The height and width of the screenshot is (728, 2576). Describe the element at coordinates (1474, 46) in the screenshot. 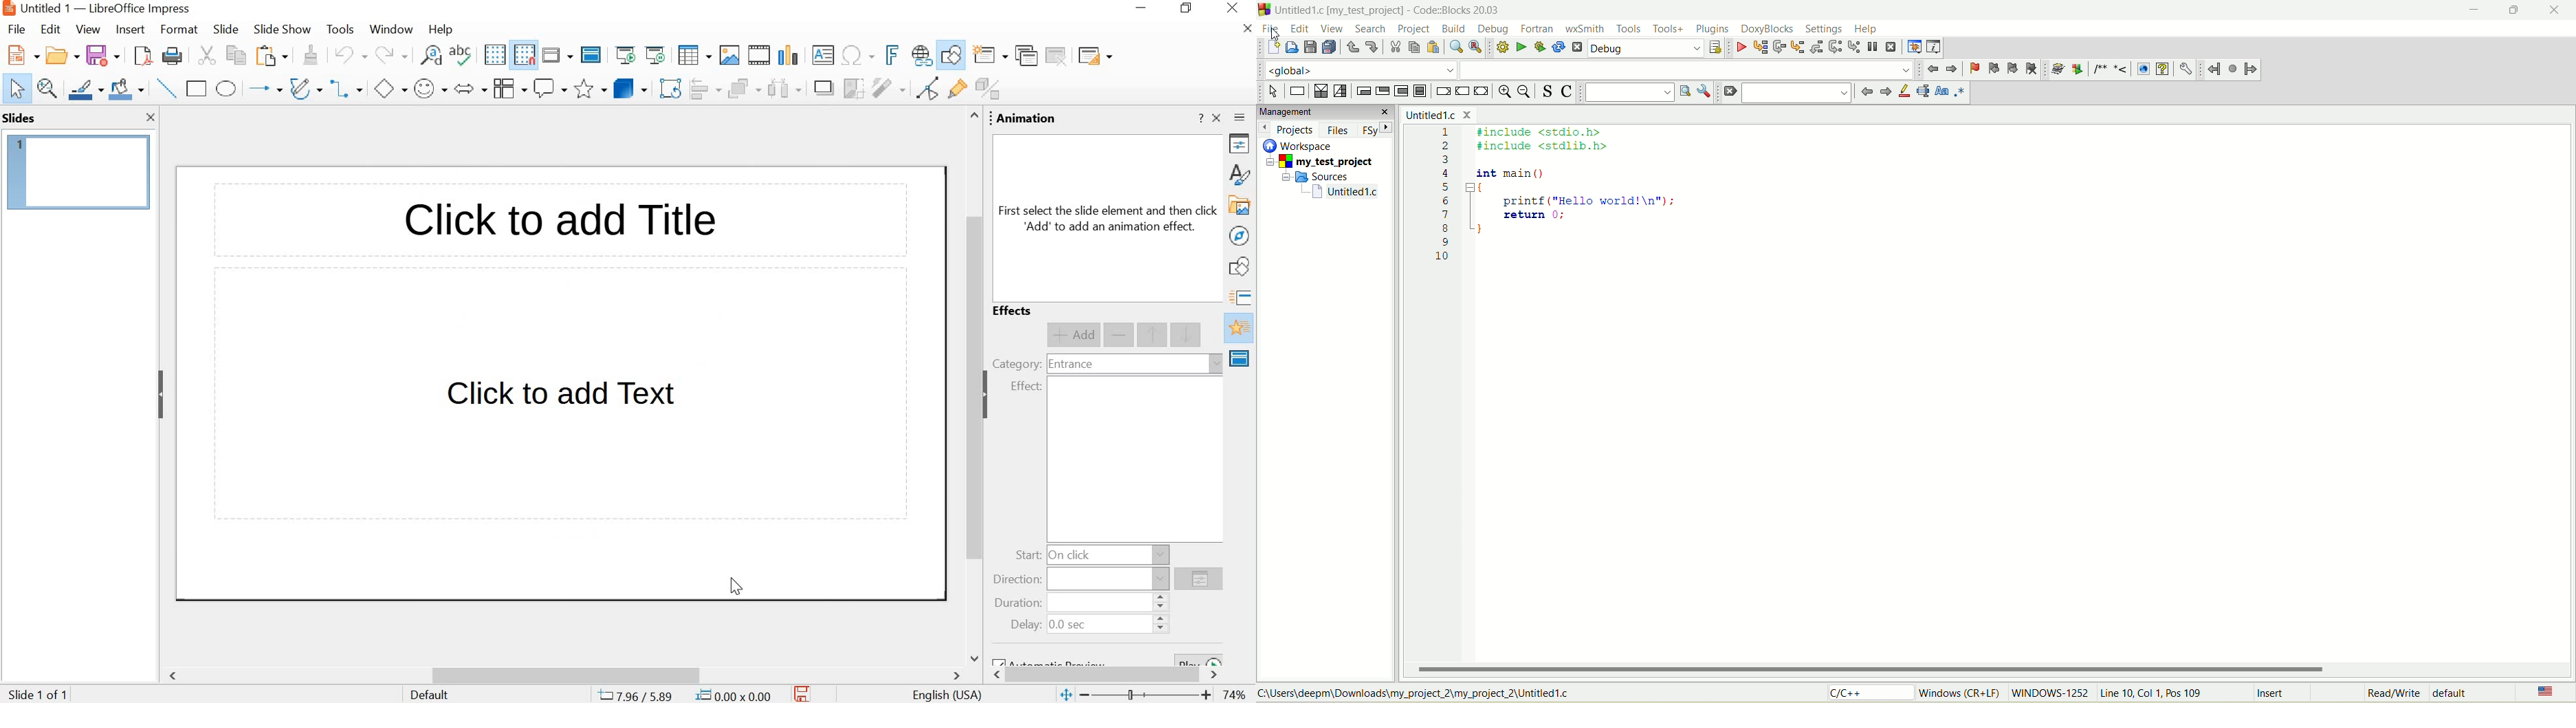

I see `replace` at that location.